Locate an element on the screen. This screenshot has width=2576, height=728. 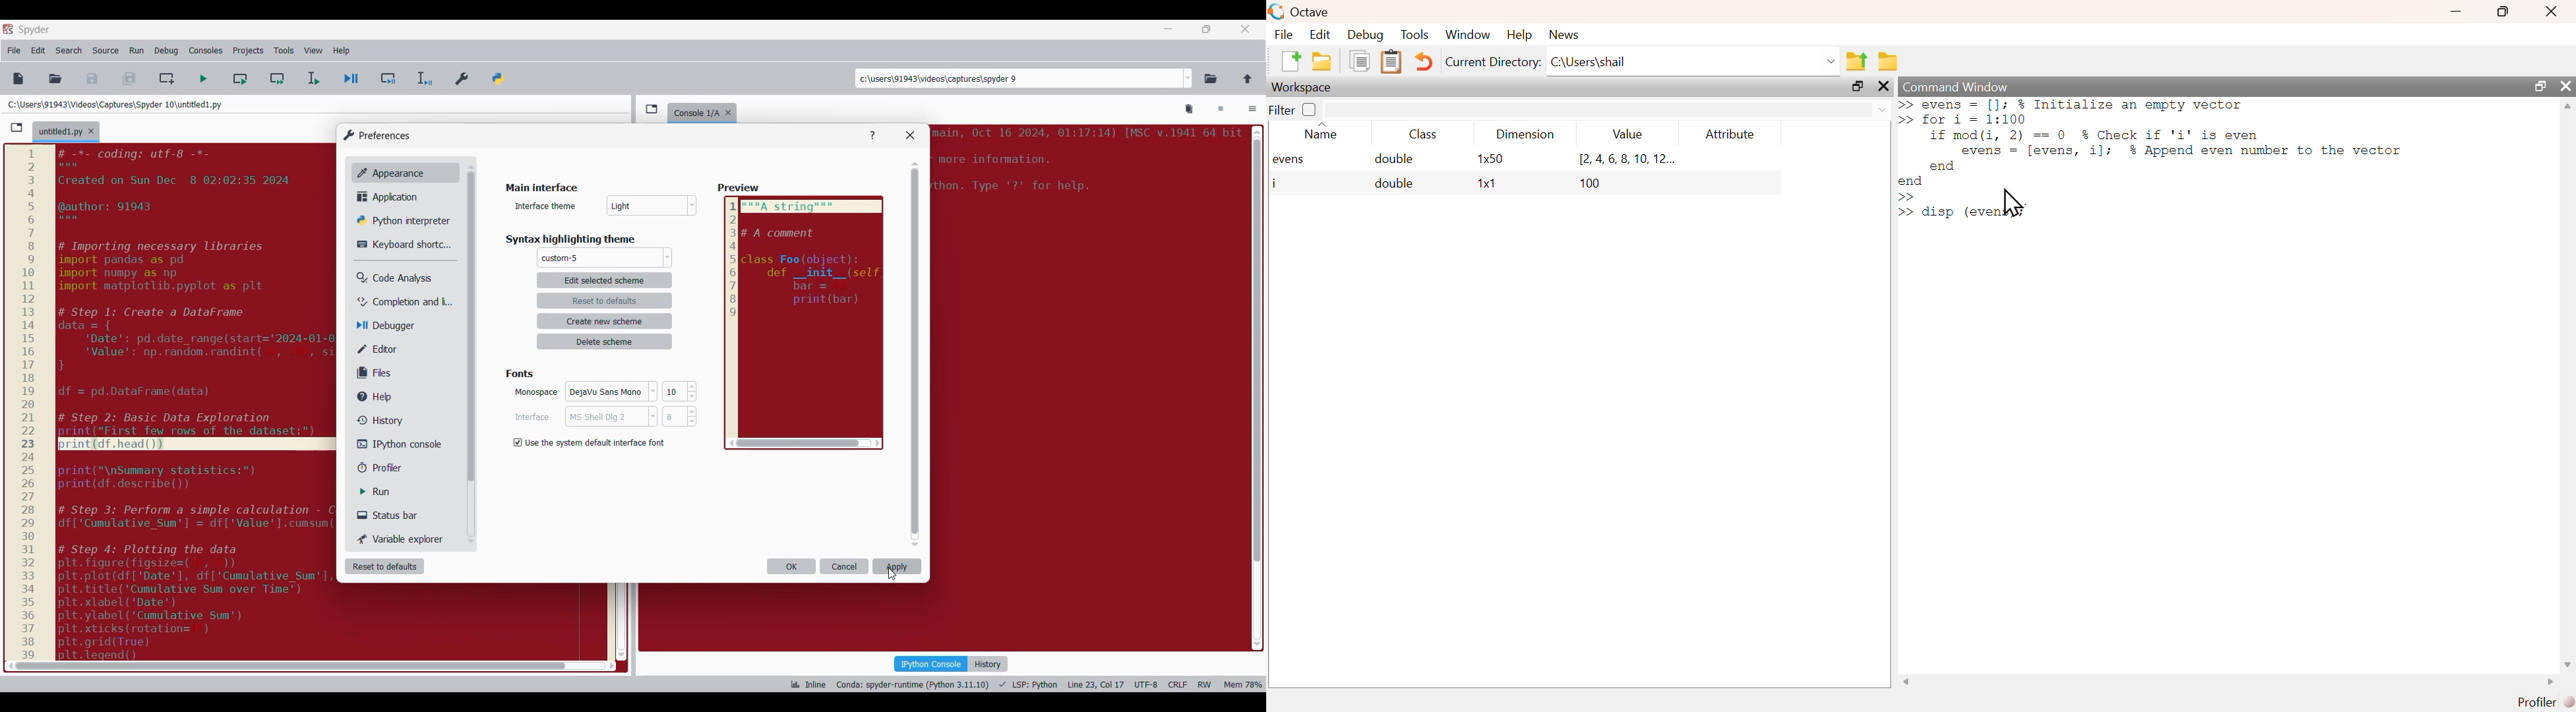
Cancel is located at coordinates (845, 566).